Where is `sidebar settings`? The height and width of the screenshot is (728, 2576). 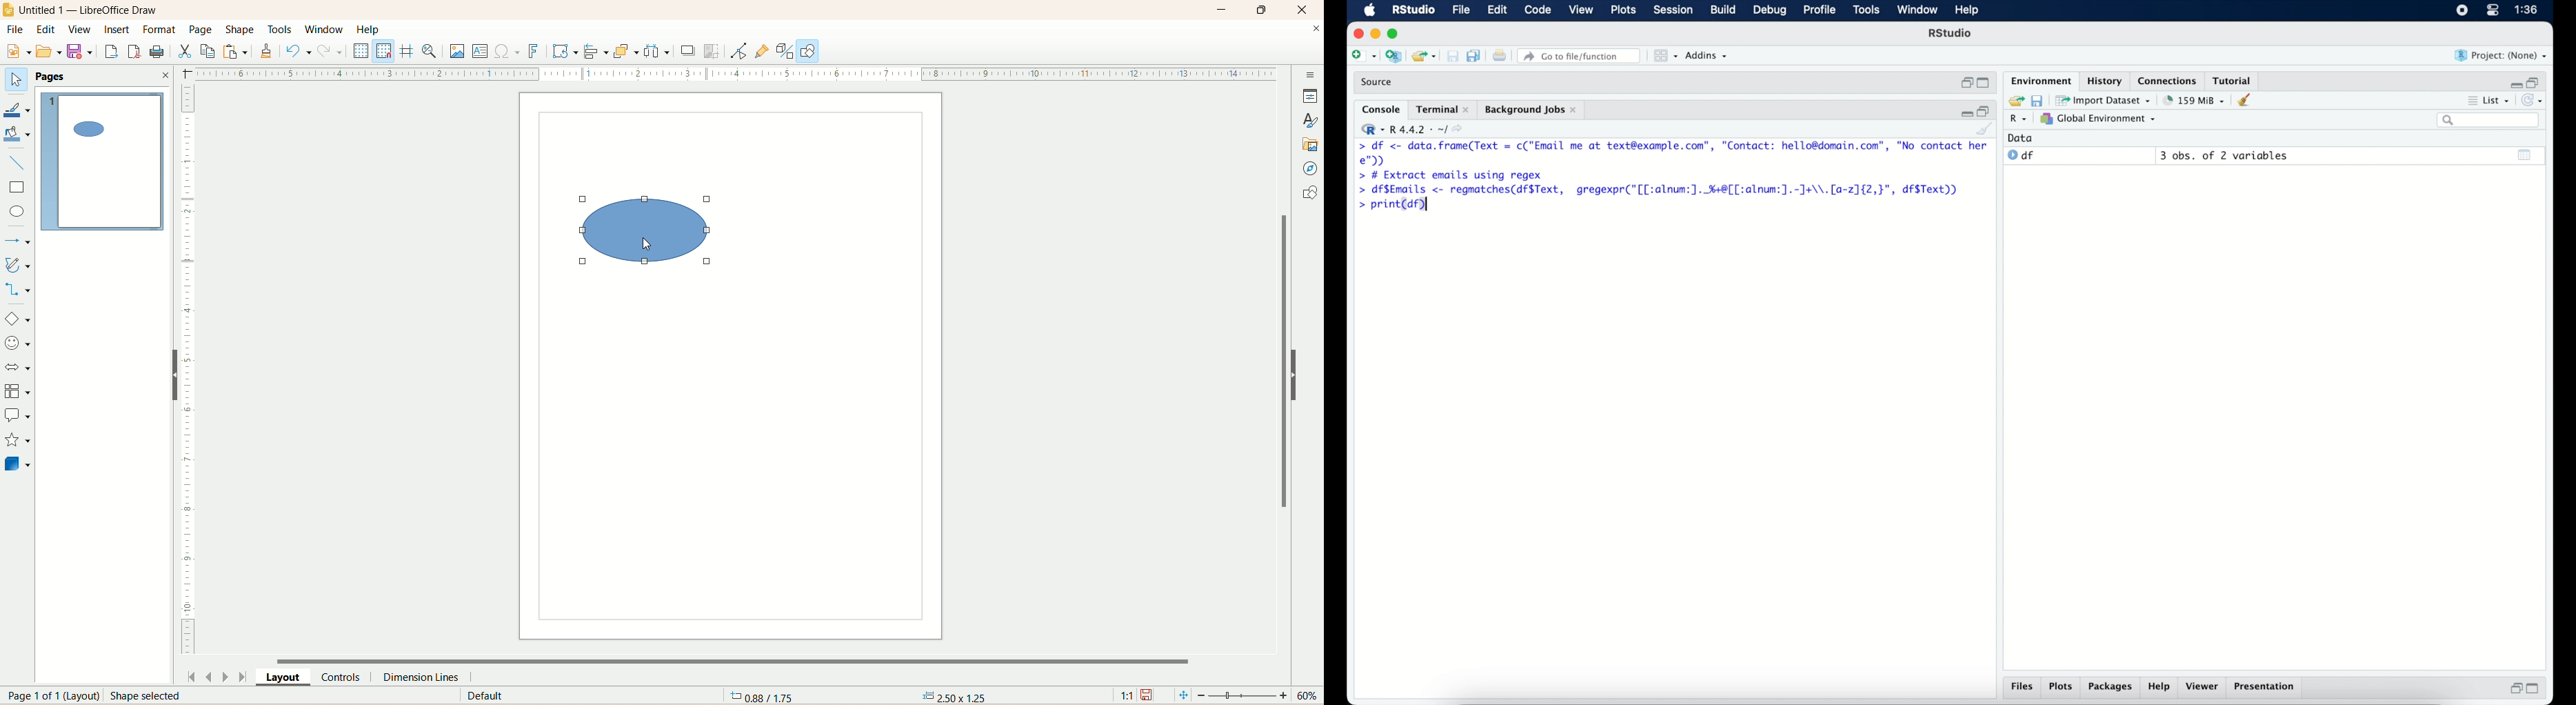
sidebar settings is located at coordinates (1311, 76).